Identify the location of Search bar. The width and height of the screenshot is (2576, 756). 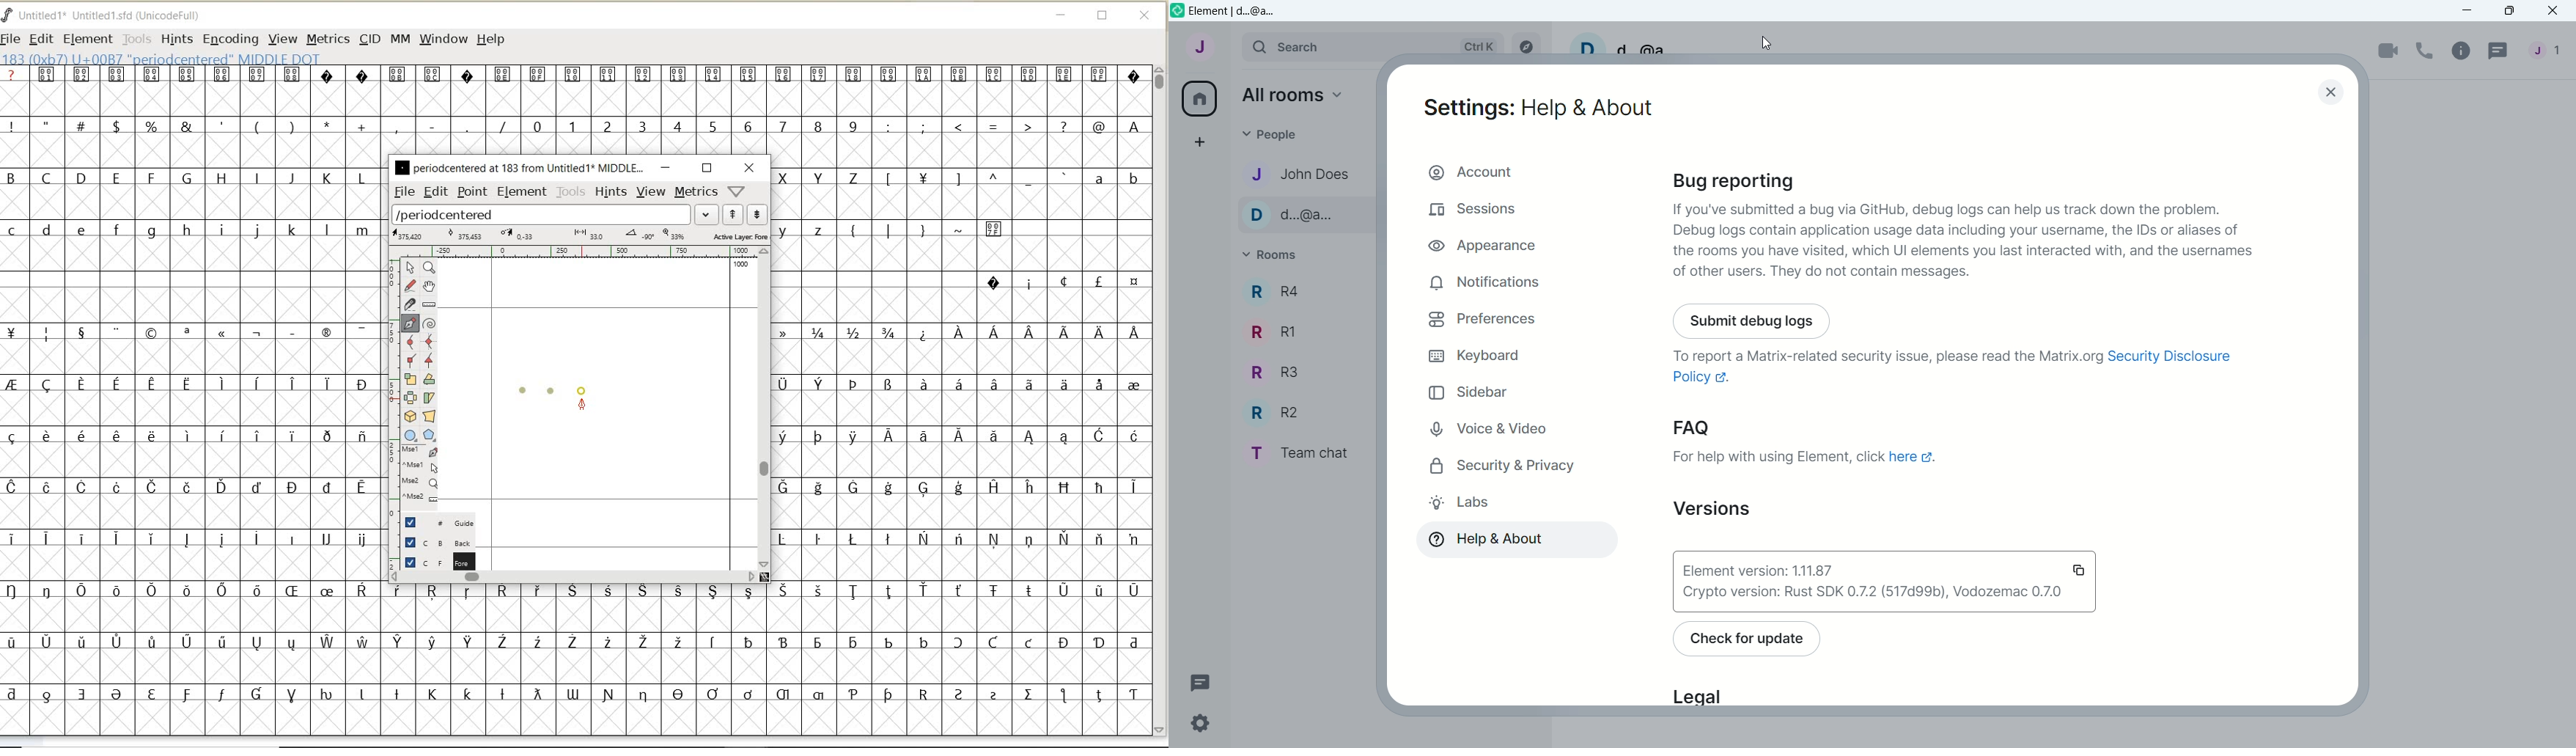
(1373, 44).